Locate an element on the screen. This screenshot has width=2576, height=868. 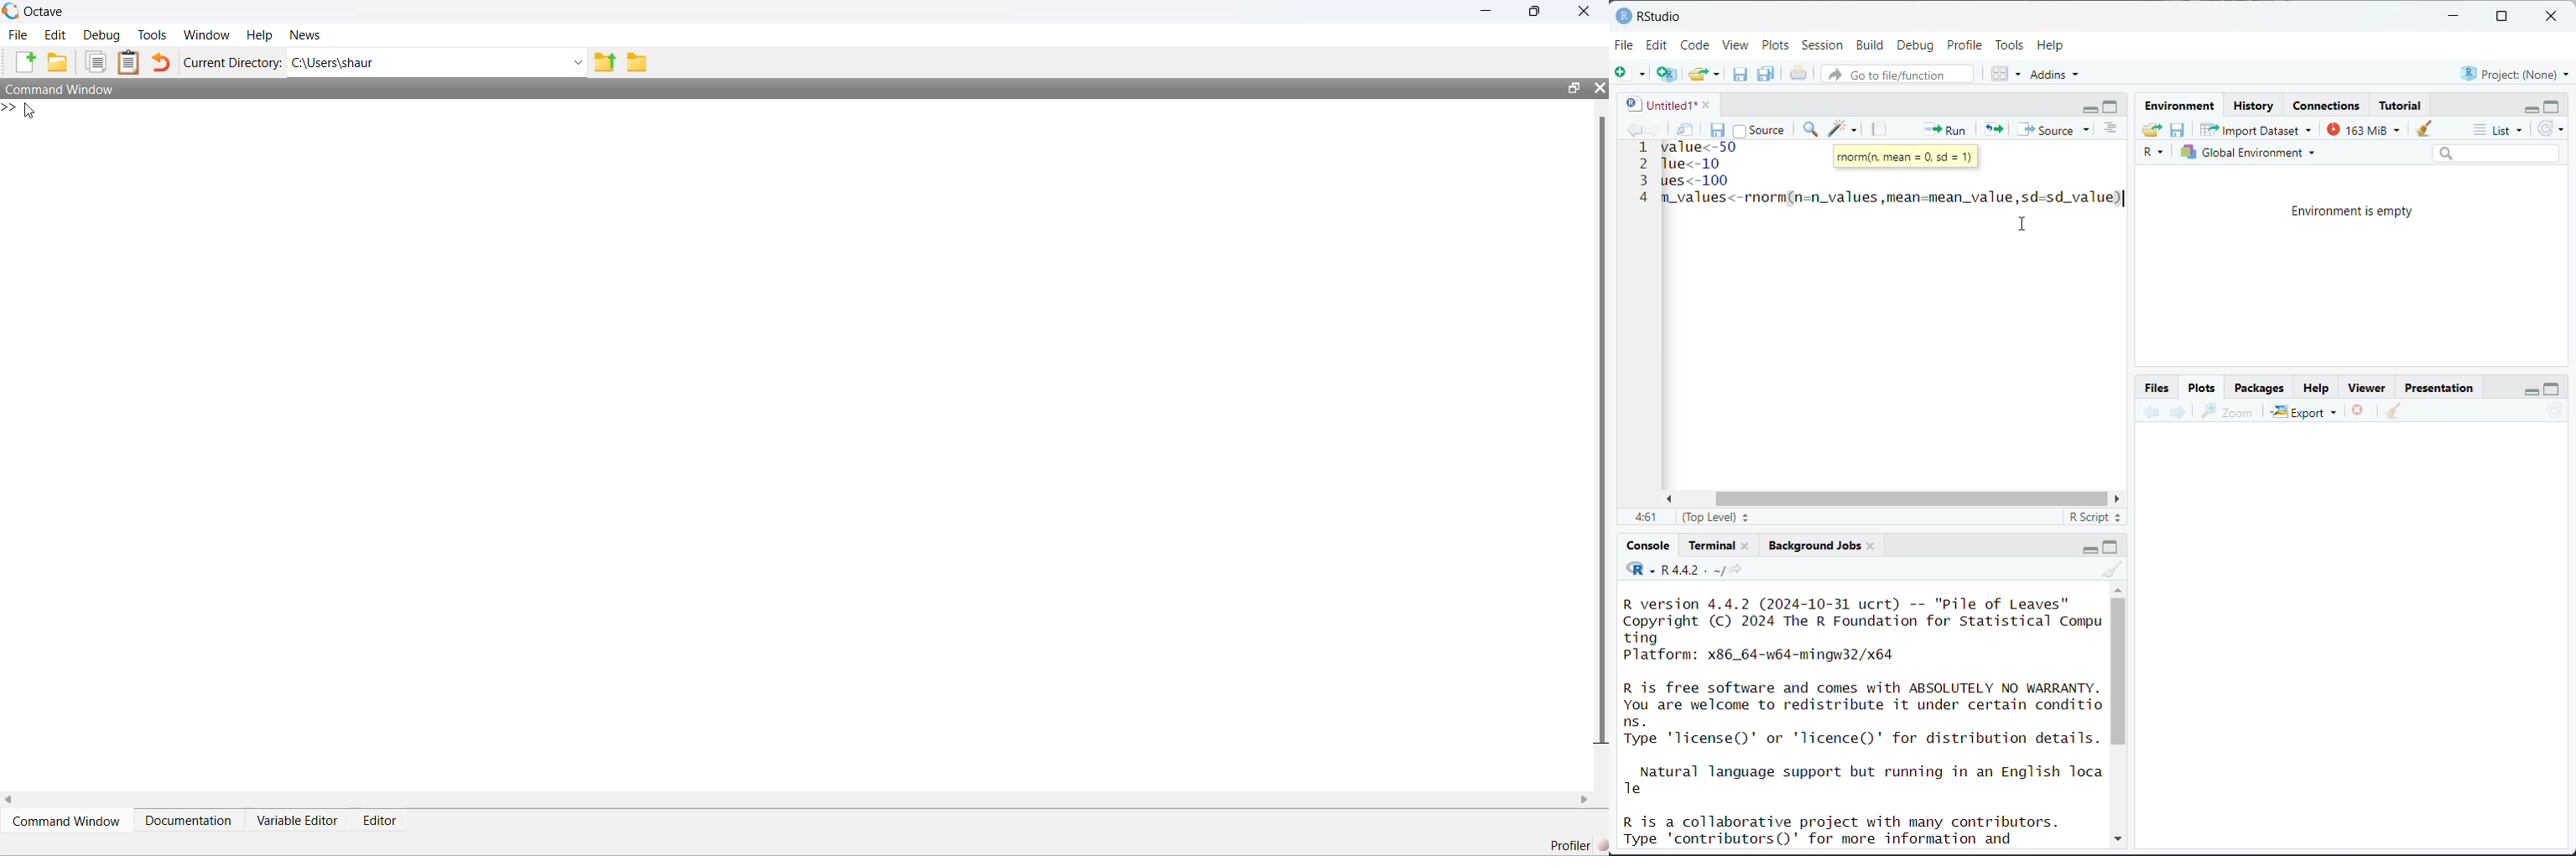
line number is located at coordinates (1643, 172).